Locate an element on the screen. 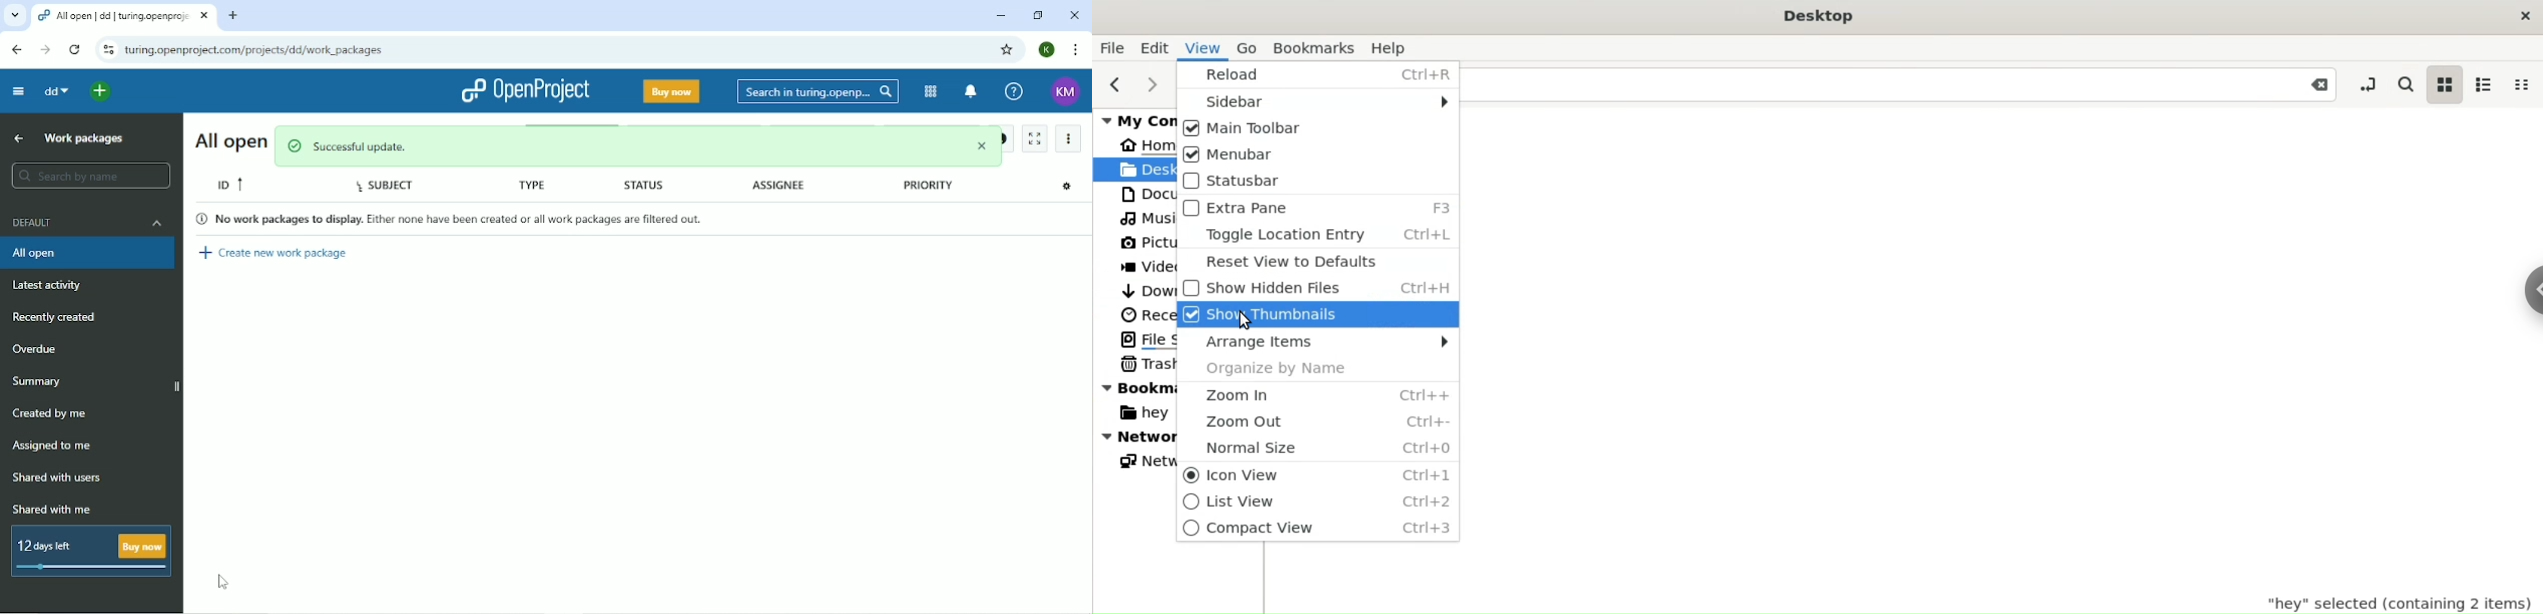  OpenProject is located at coordinates (528, 91).